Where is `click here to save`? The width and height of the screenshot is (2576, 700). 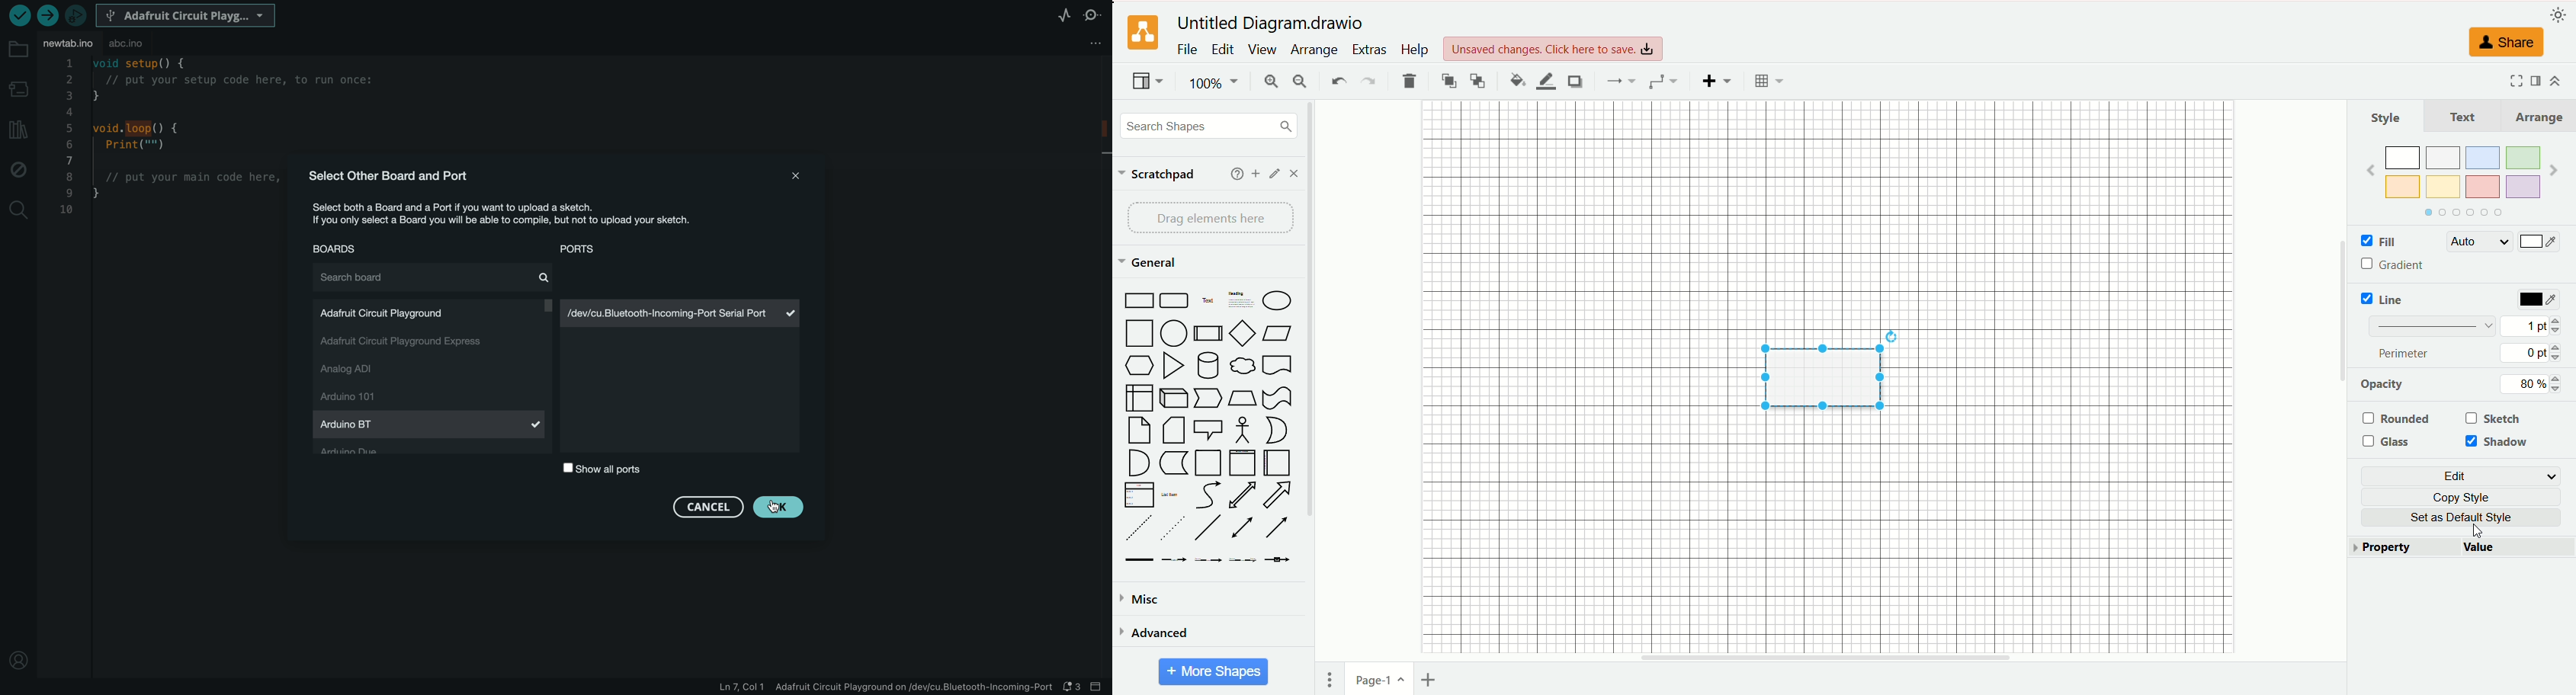 click here to save is located at coordinates (1554, 49).